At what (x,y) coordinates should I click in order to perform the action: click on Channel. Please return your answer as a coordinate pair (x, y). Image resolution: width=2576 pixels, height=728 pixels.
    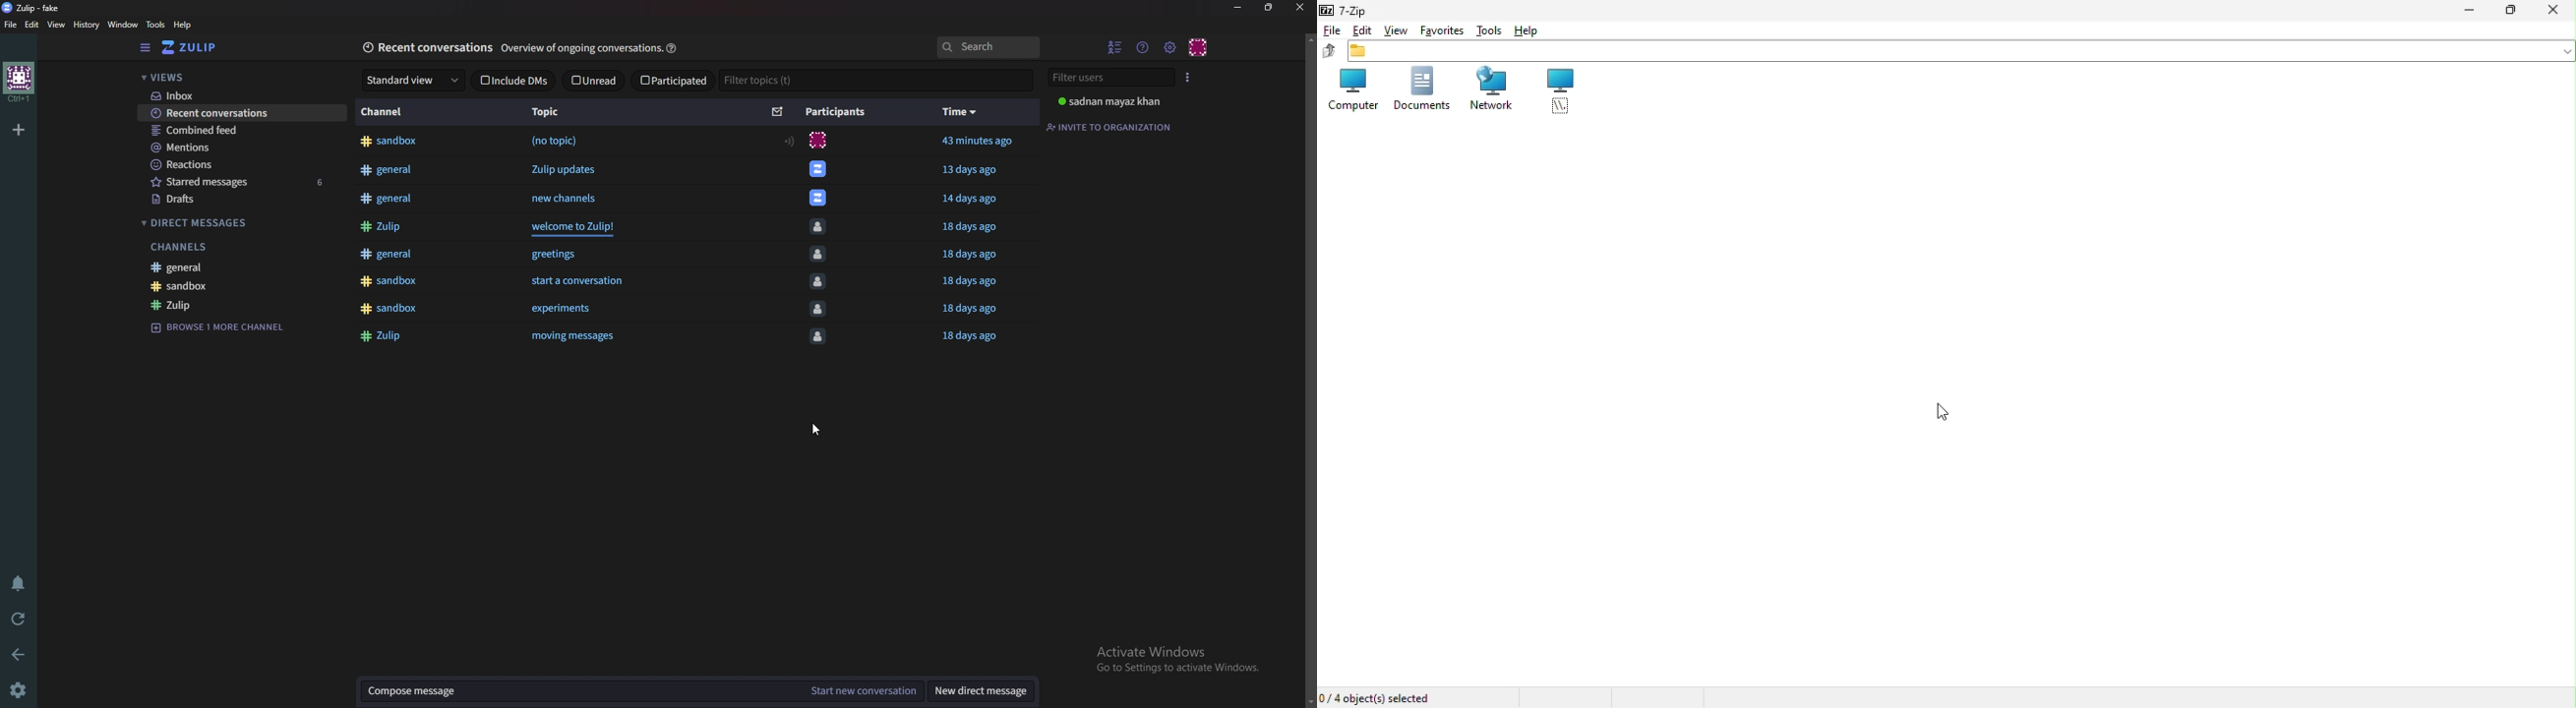
    Looking at the image, I should click on (388, 112).